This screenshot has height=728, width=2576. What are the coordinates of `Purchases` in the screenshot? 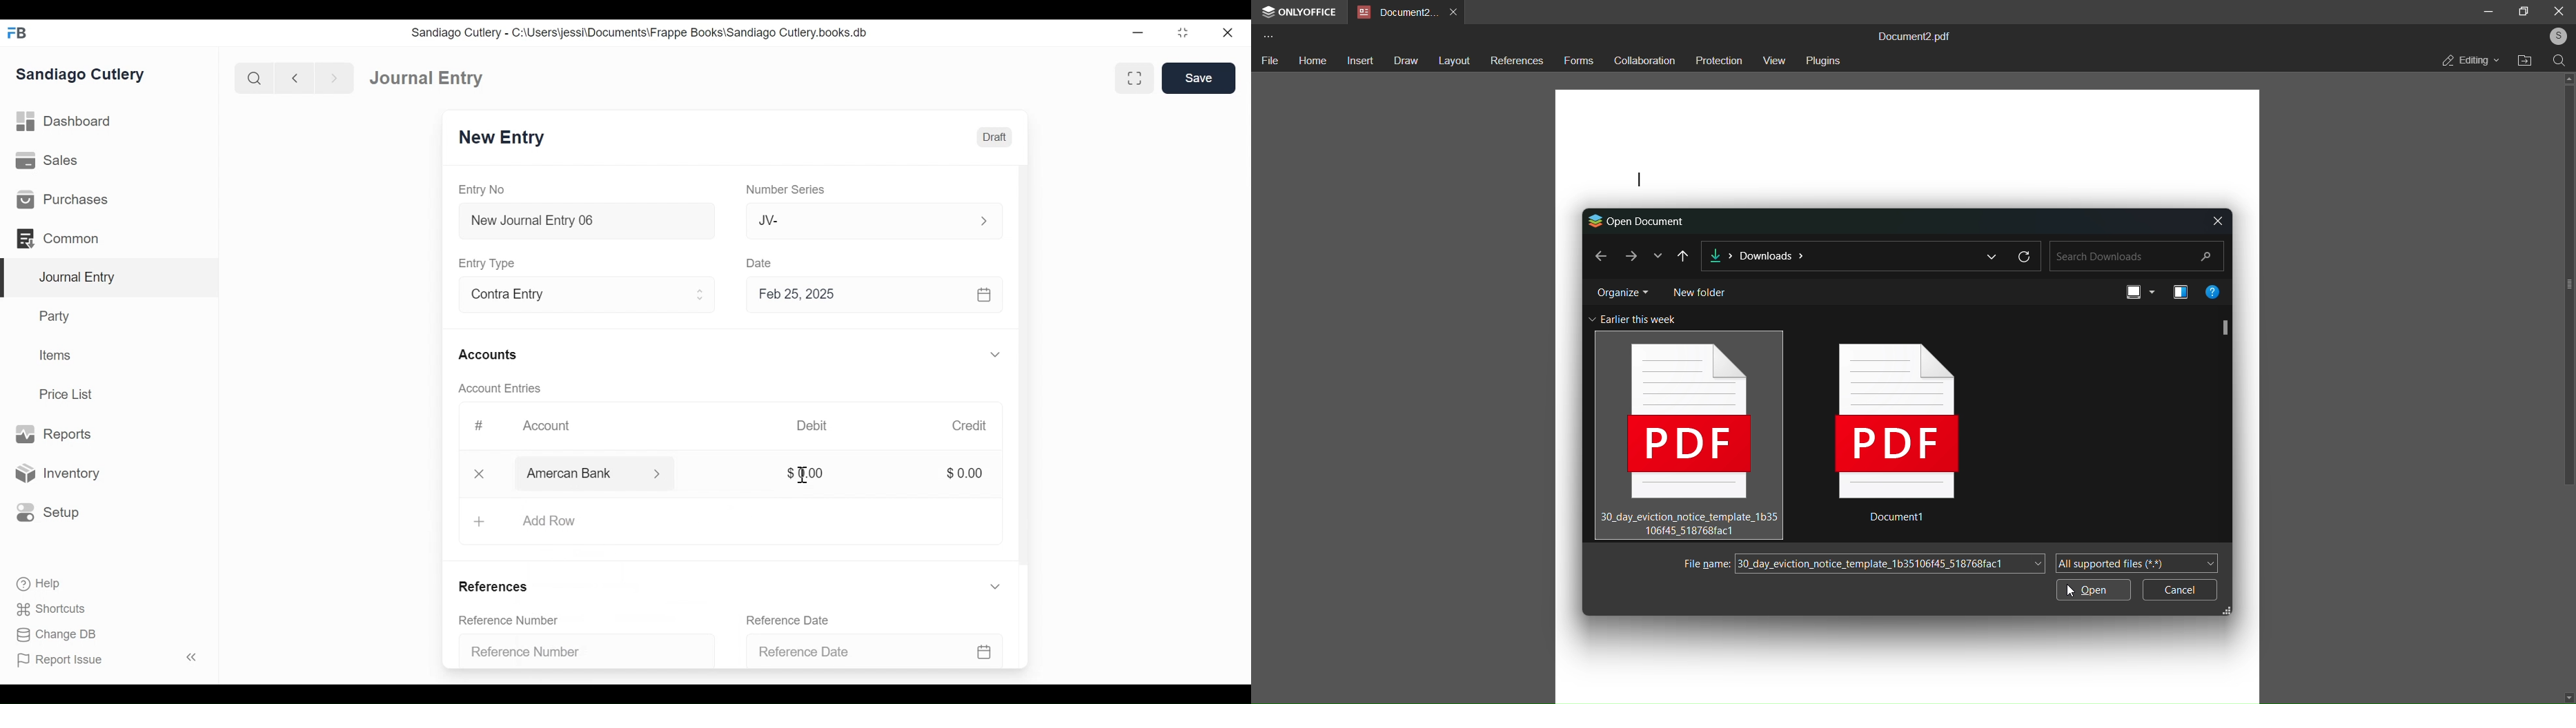 It's located at (61, 199).